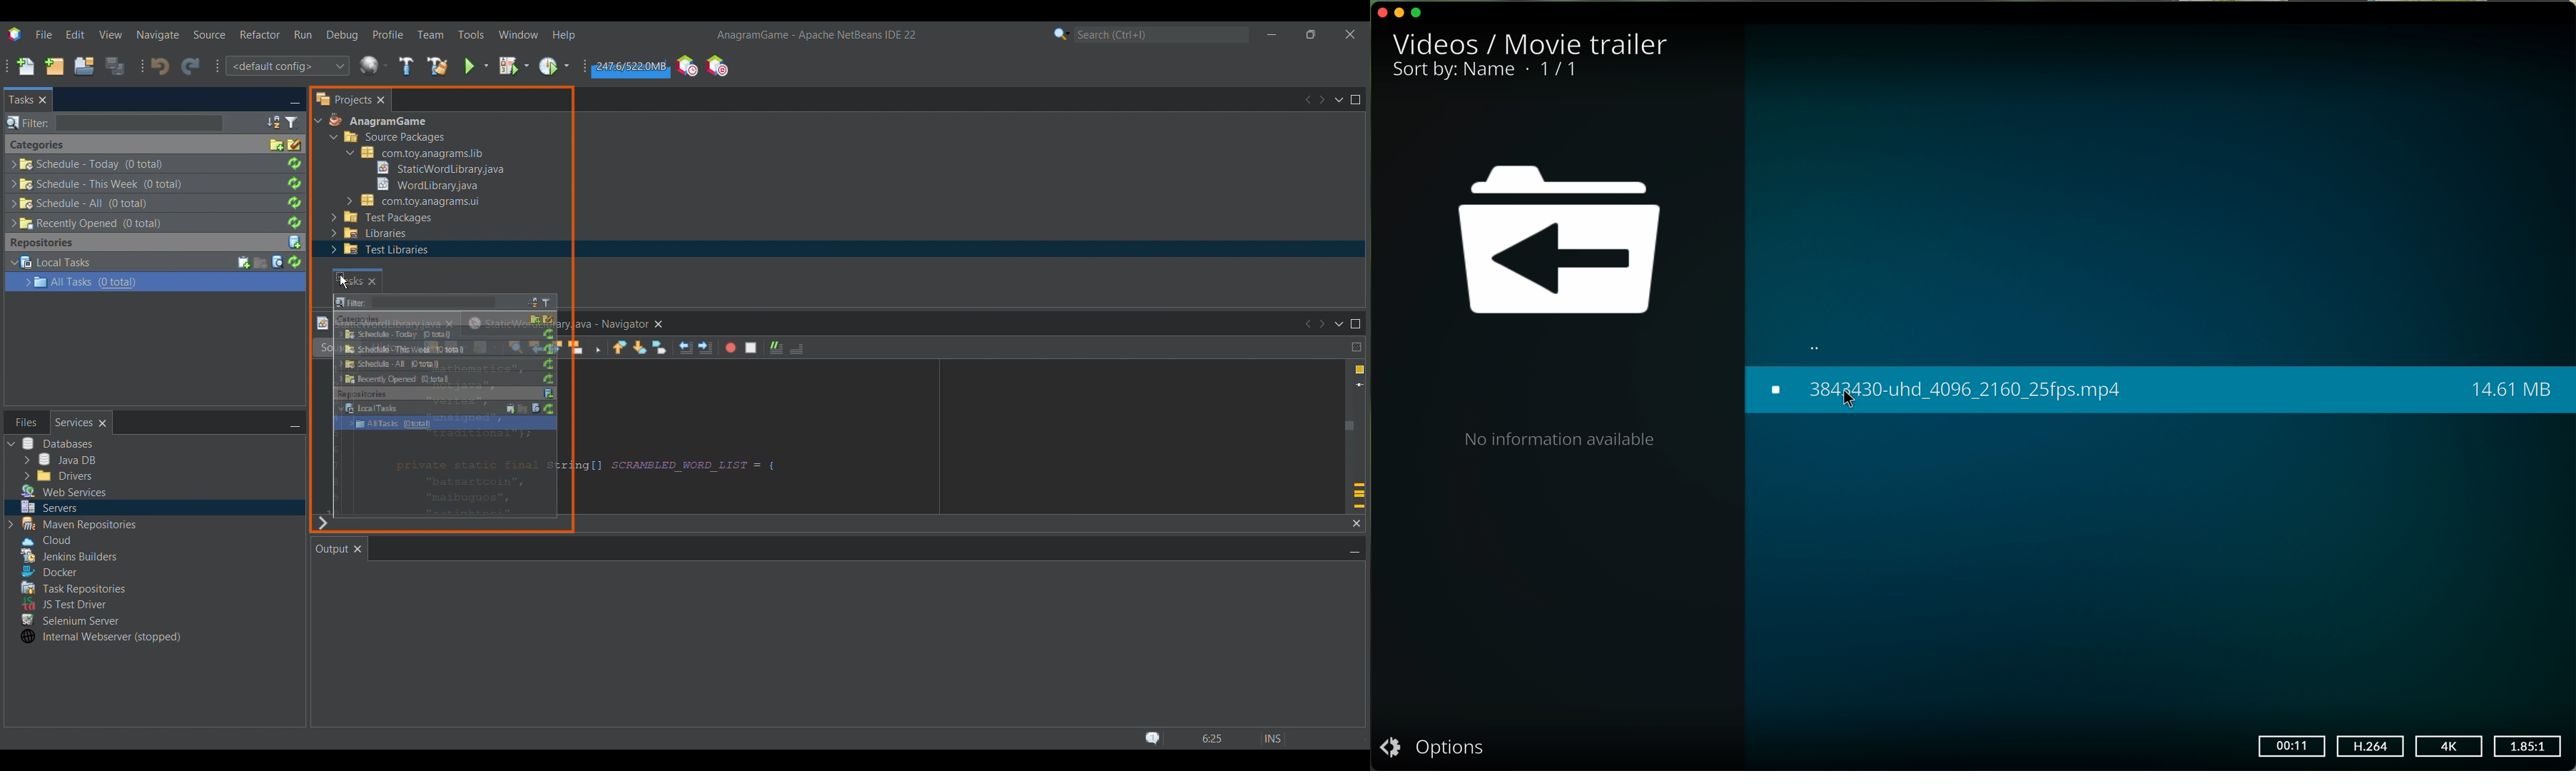 The image size is (2576, 784). I want to click on 1/1, so click(1558, 69).